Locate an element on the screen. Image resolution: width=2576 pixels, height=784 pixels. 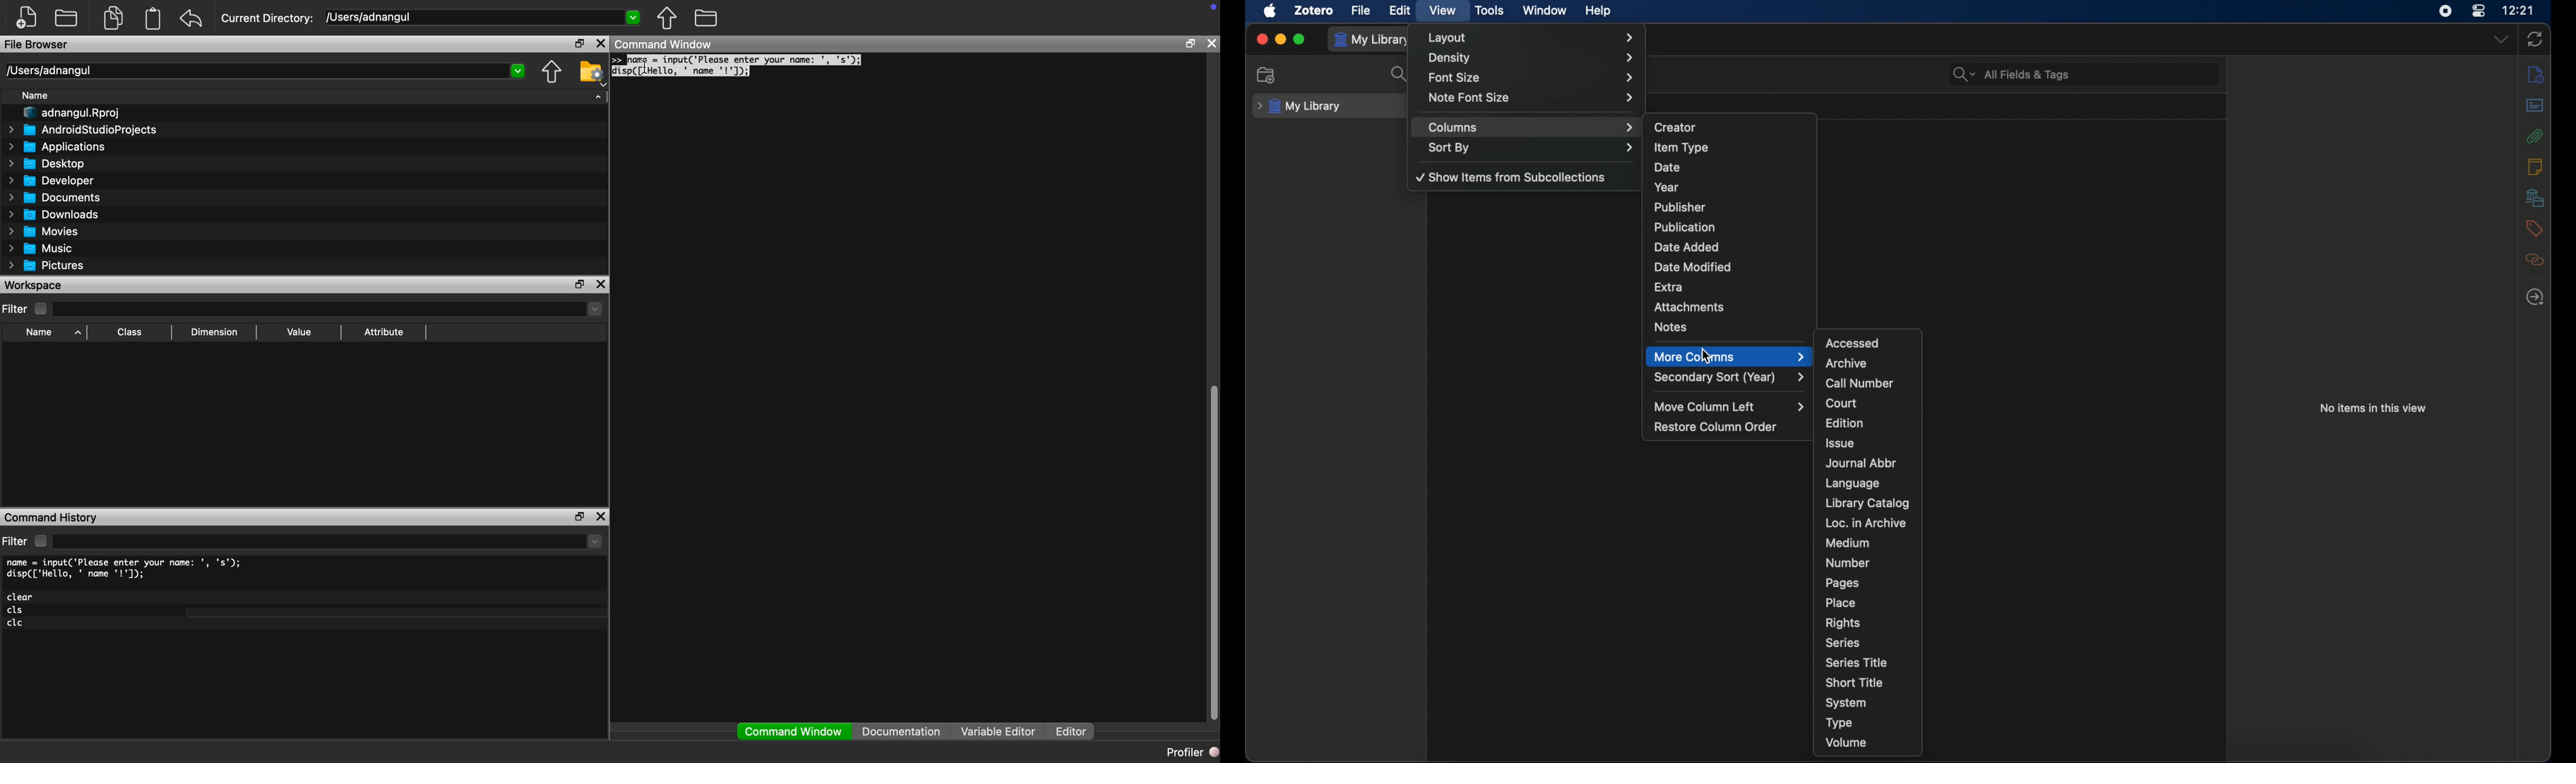
libraries is located at coordinates (2535, 198).